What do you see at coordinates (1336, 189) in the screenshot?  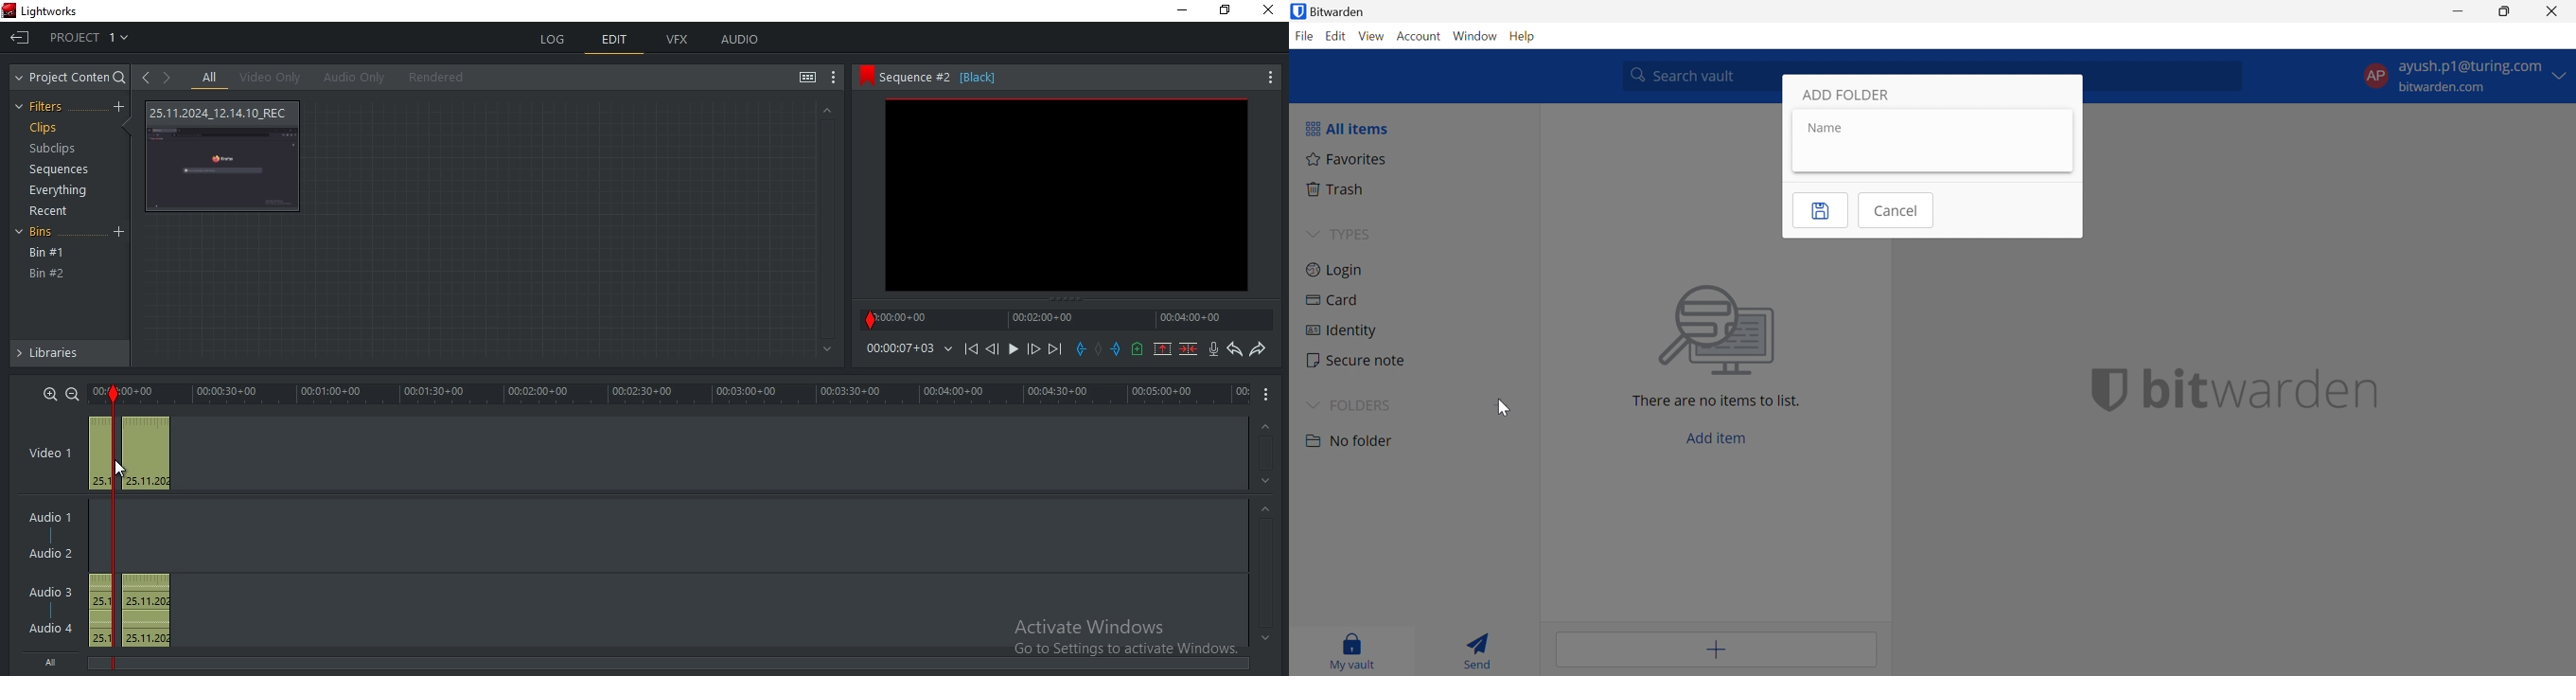 I see `Trash` at bounding box center [1336, 189].